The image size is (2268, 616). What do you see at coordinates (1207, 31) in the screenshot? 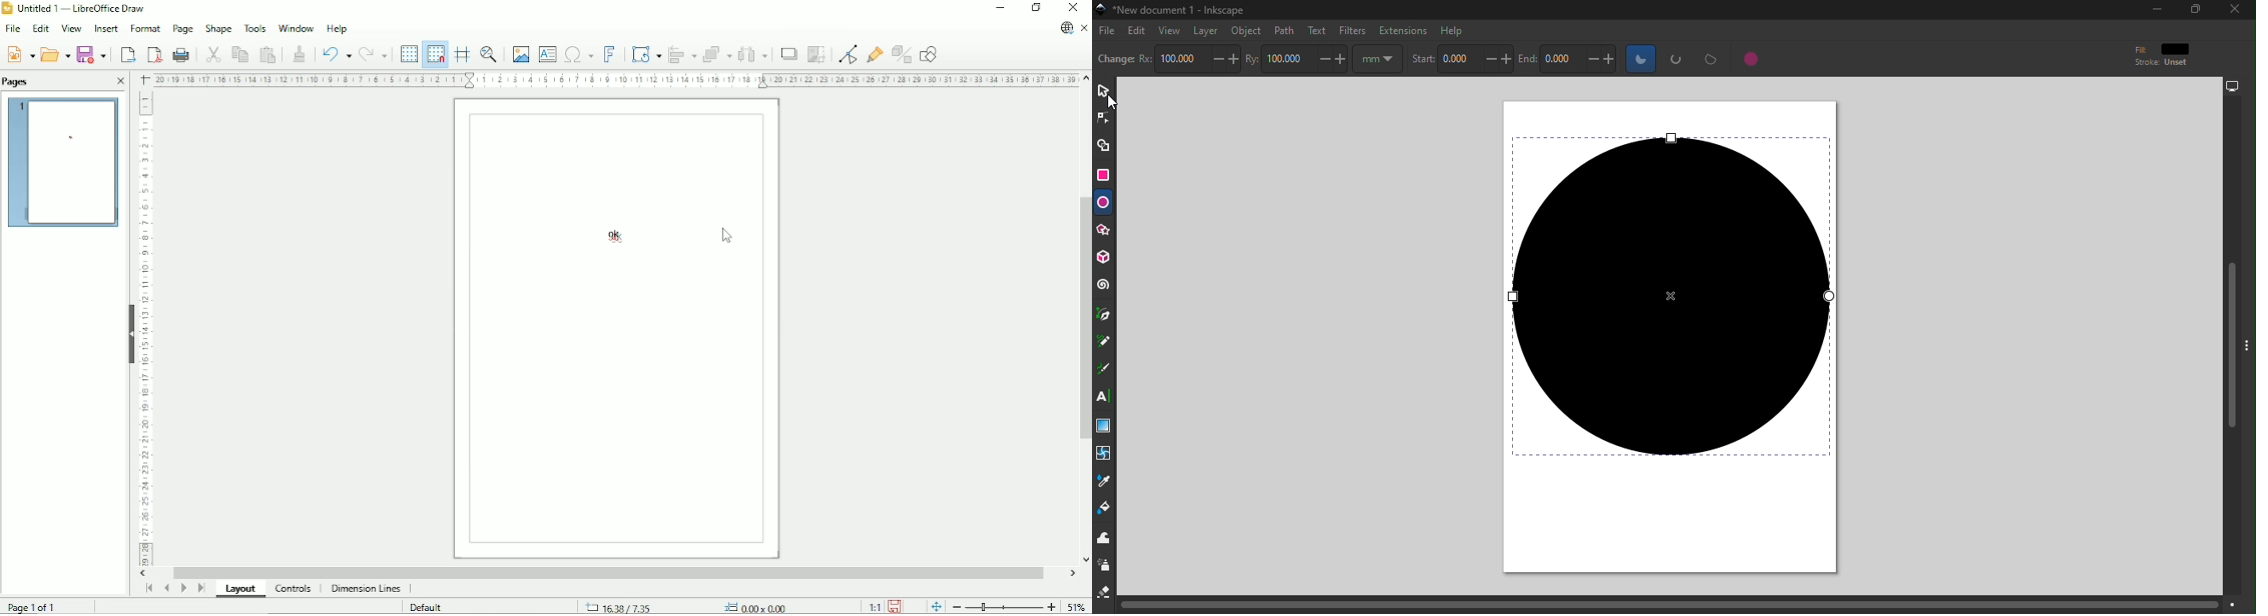
I see `Layer` at bounding box center [1207, 31].